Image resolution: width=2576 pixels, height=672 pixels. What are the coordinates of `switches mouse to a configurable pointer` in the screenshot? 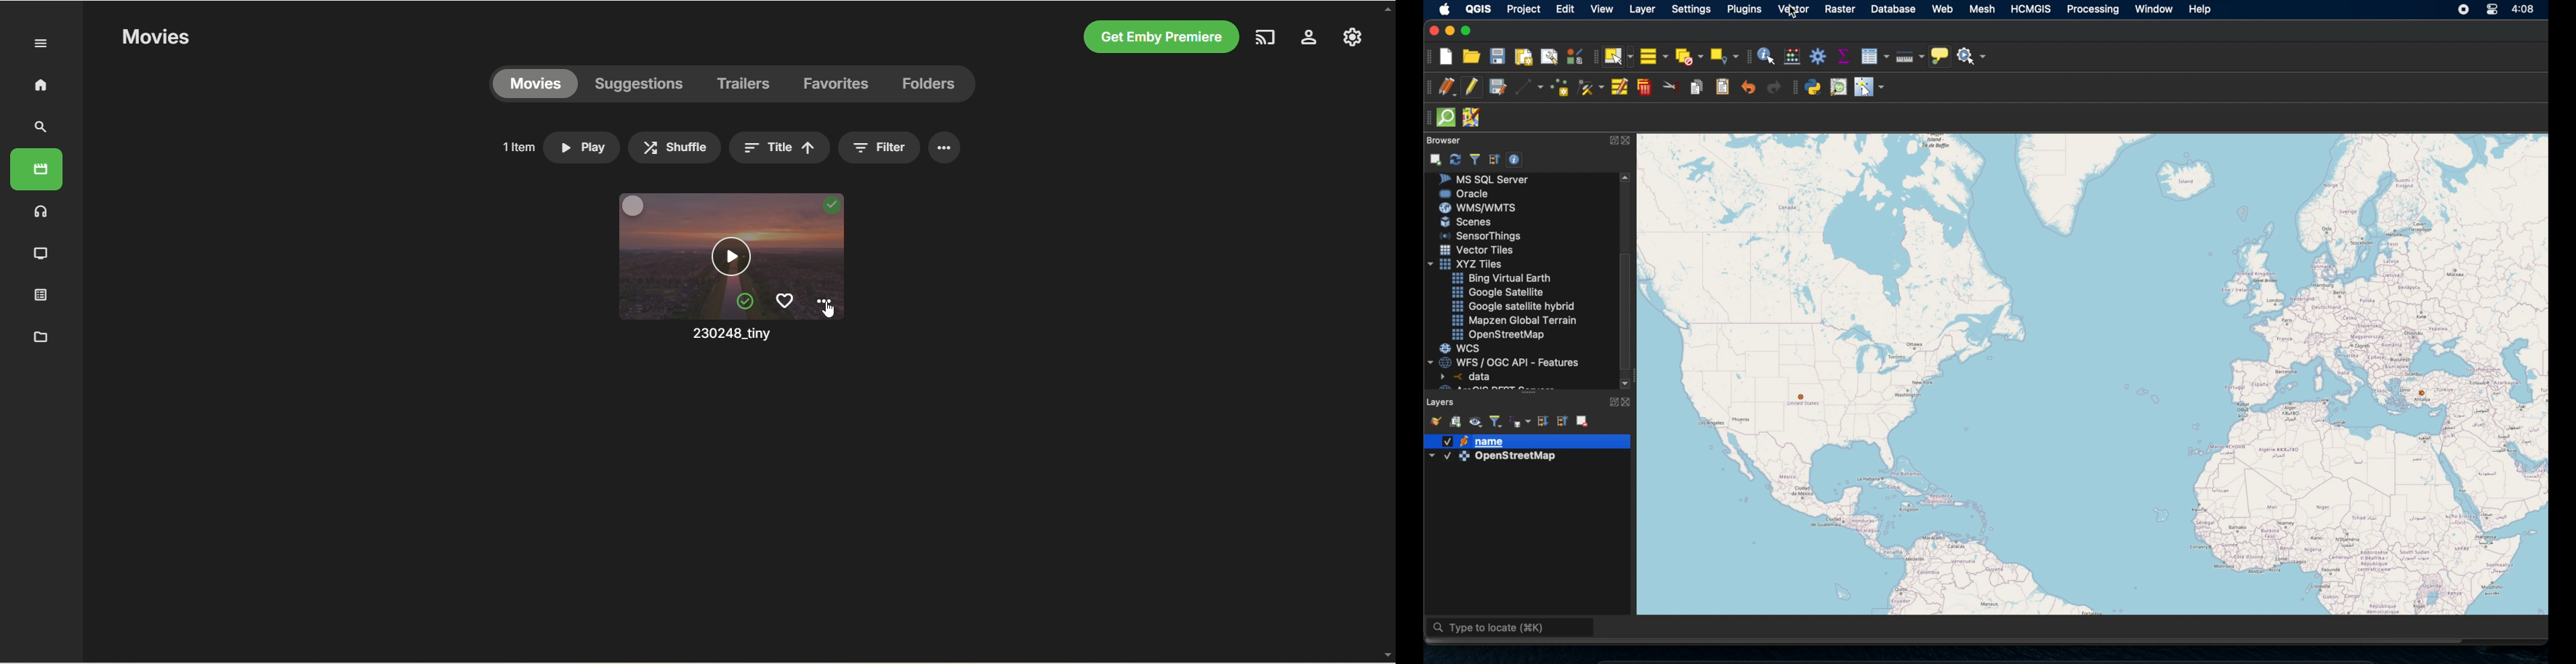 It's located at (1869, 87).